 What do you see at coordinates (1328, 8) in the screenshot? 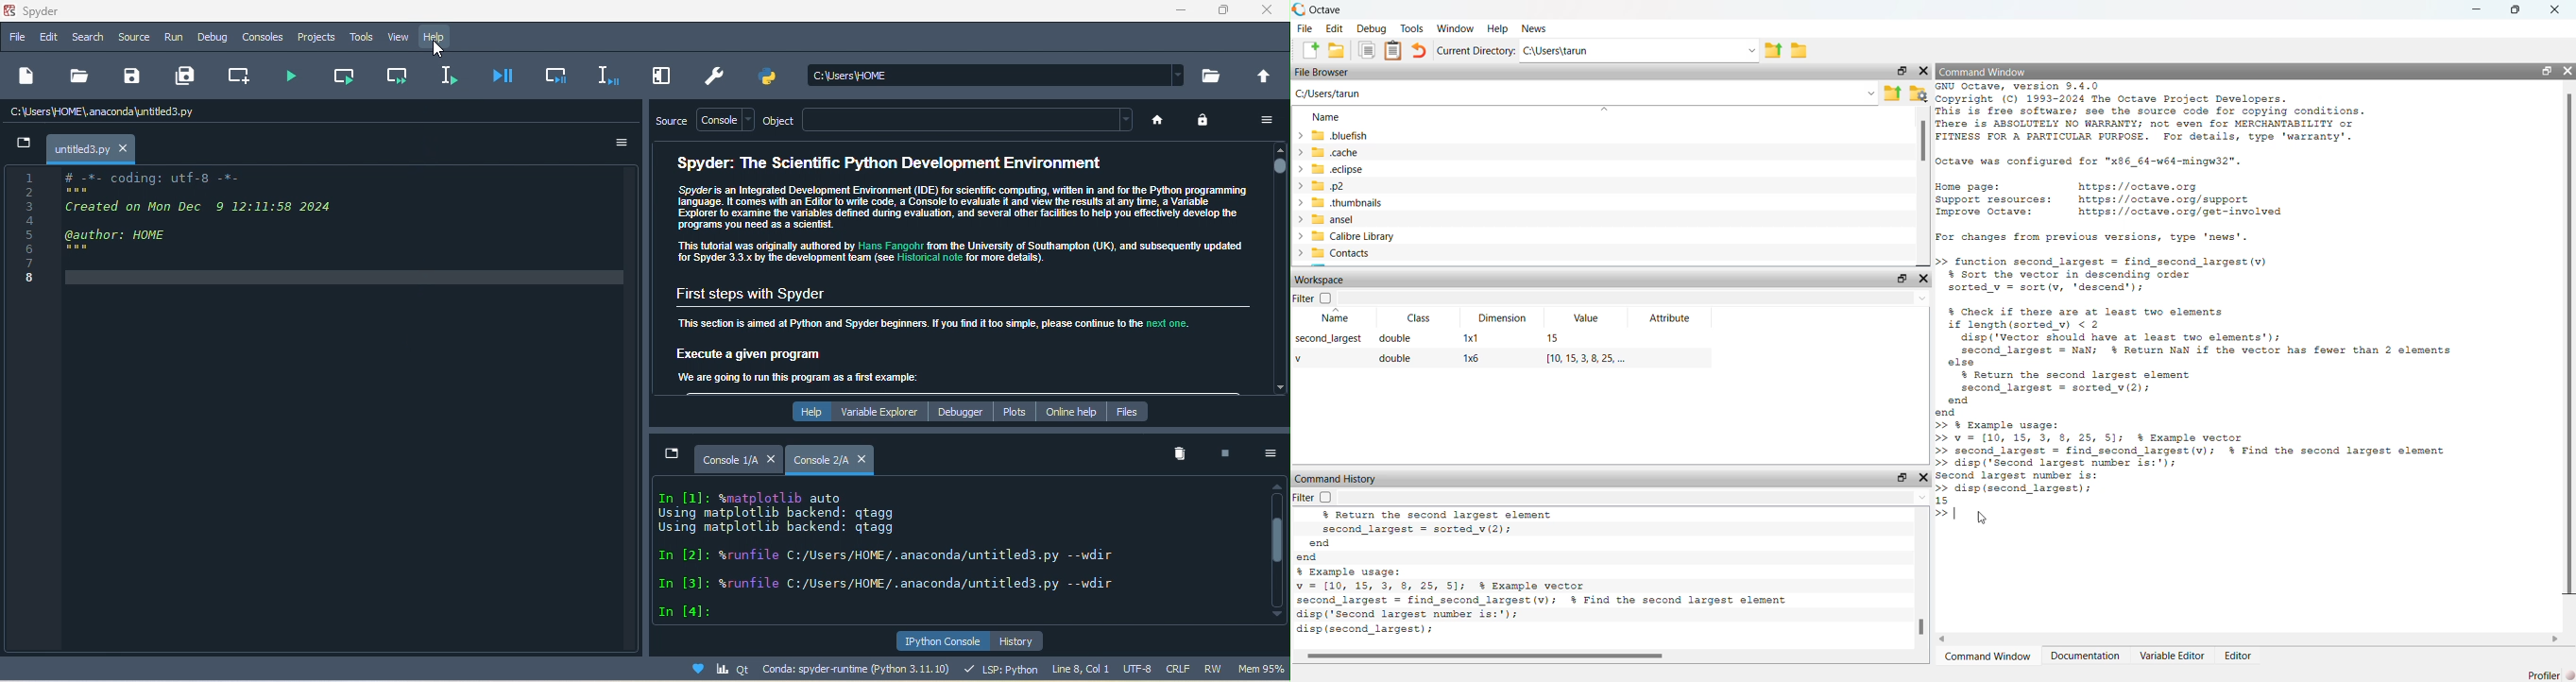
I see `octave` at bounding box center [1328, 8].